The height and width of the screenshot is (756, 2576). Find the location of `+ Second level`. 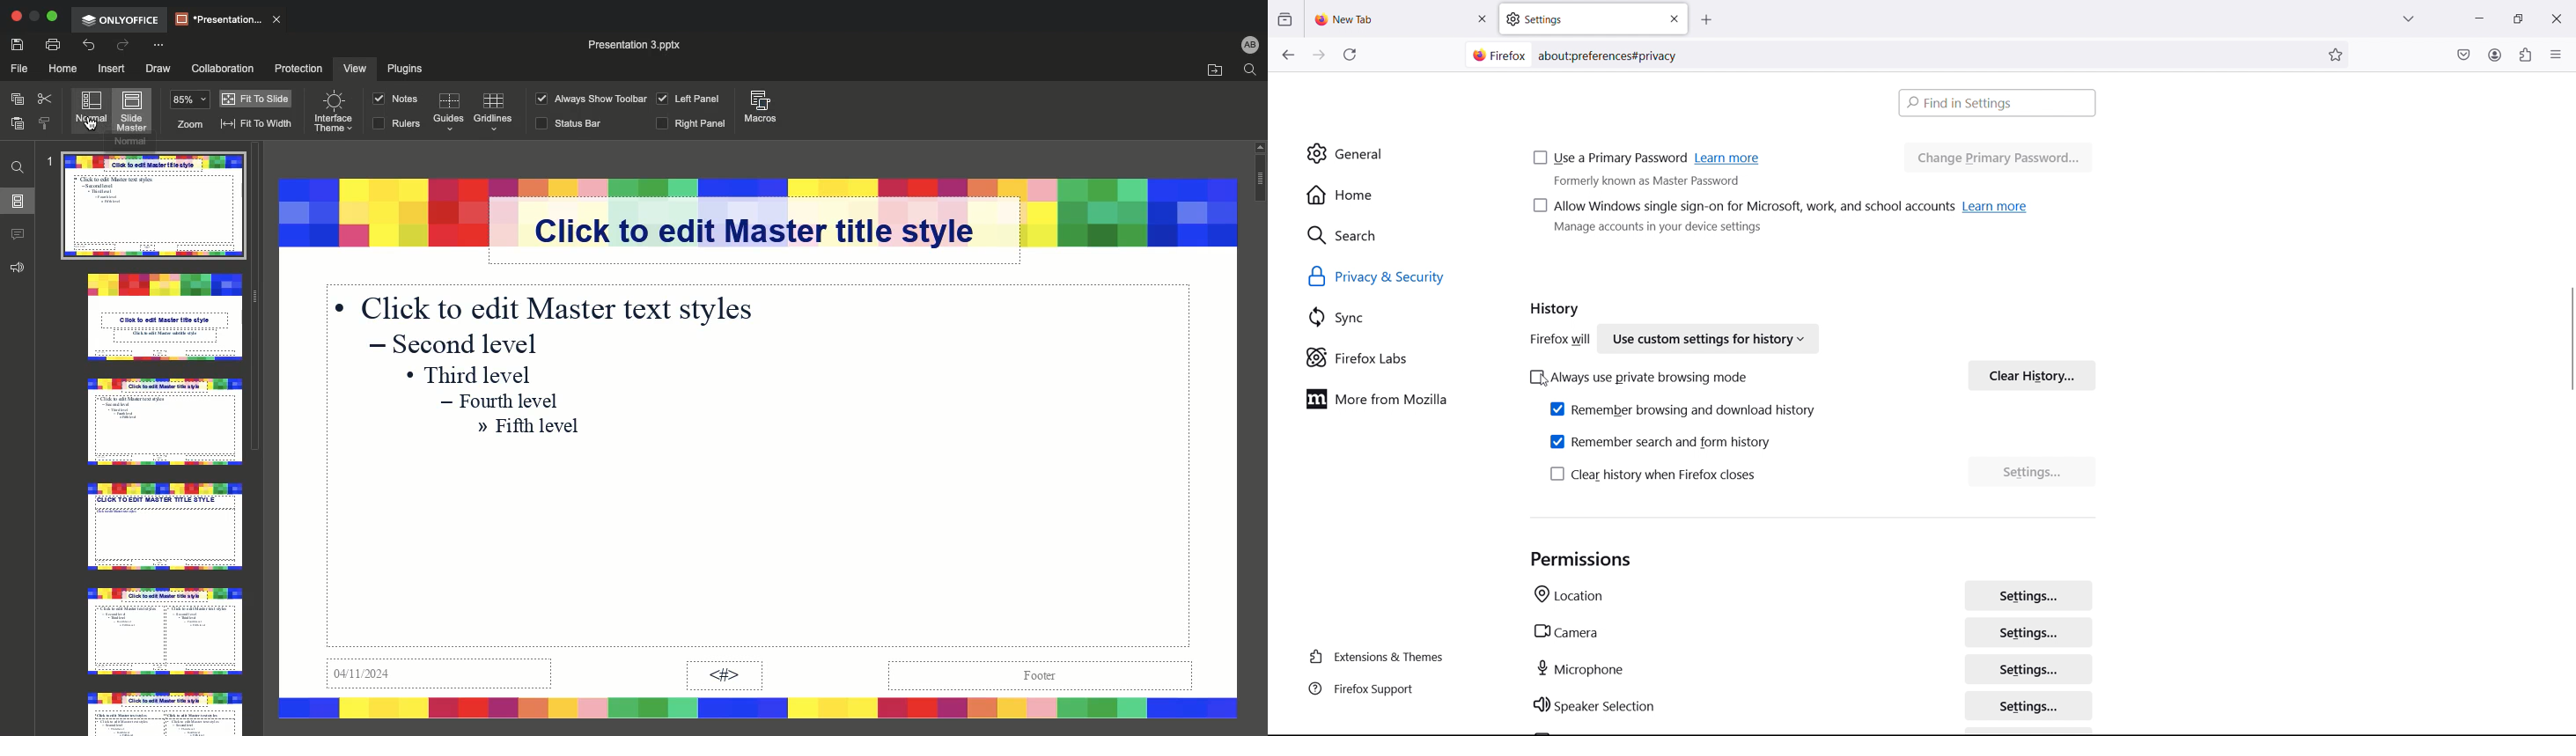

+ Second level is located at coordinates (460, 344).